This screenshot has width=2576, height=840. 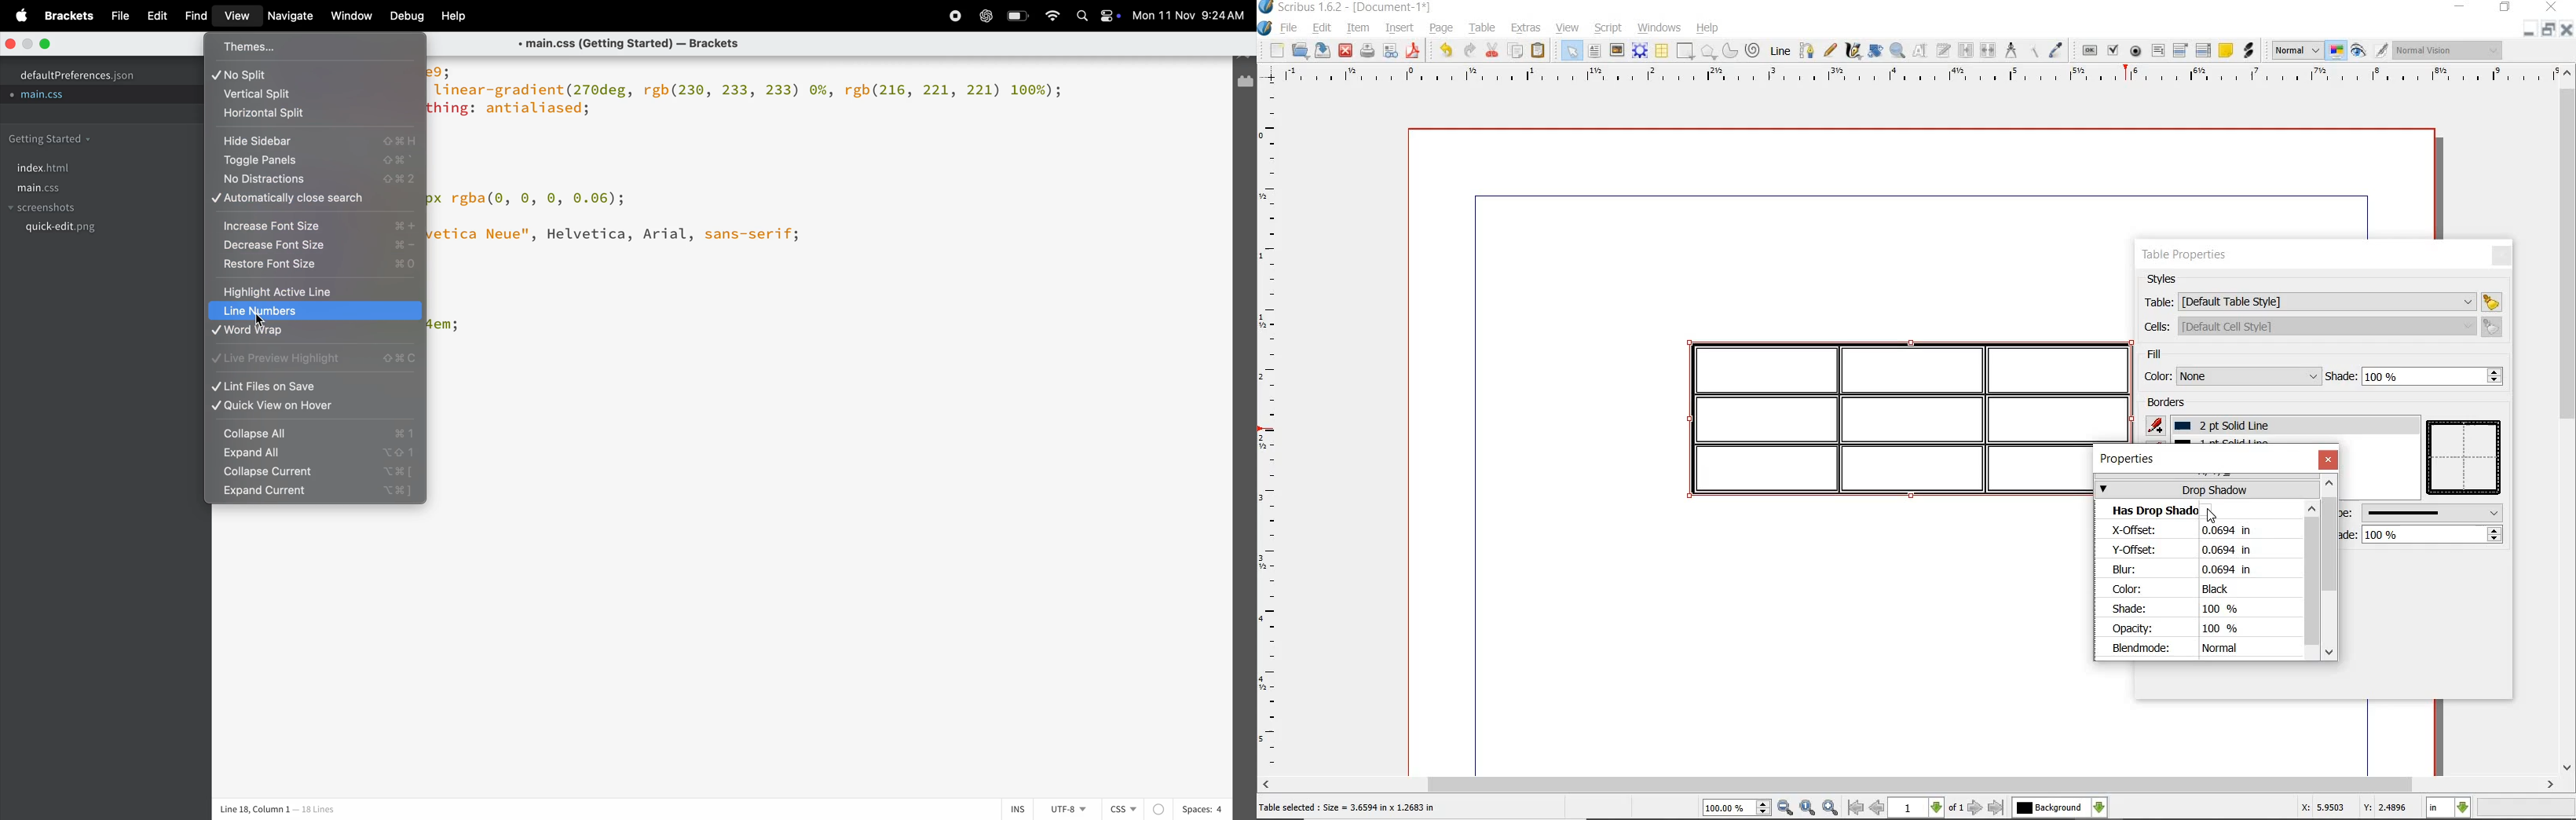 What do you see at coordinates (67, 18) in the screenshot?
I see `brackets` at bounding box center [67, 18].